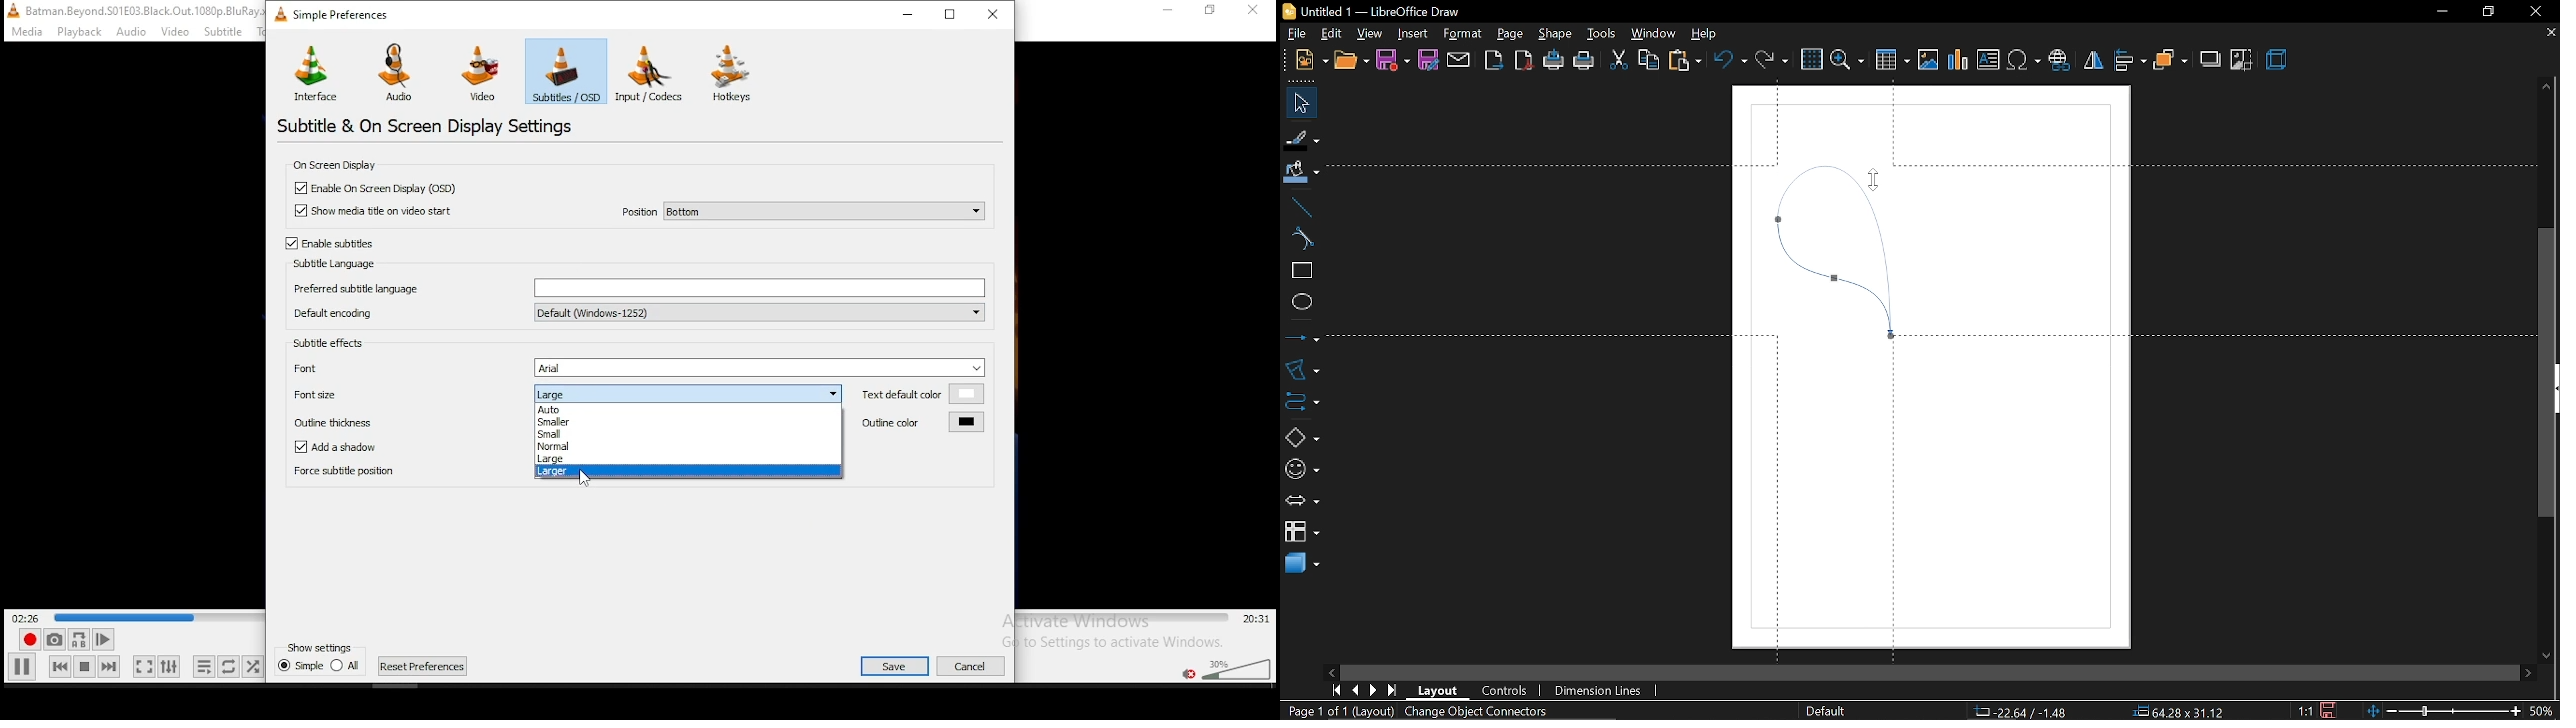 The width and height of the screenshot is (2576, 728). I want to click on controls, so click(1506, 692).